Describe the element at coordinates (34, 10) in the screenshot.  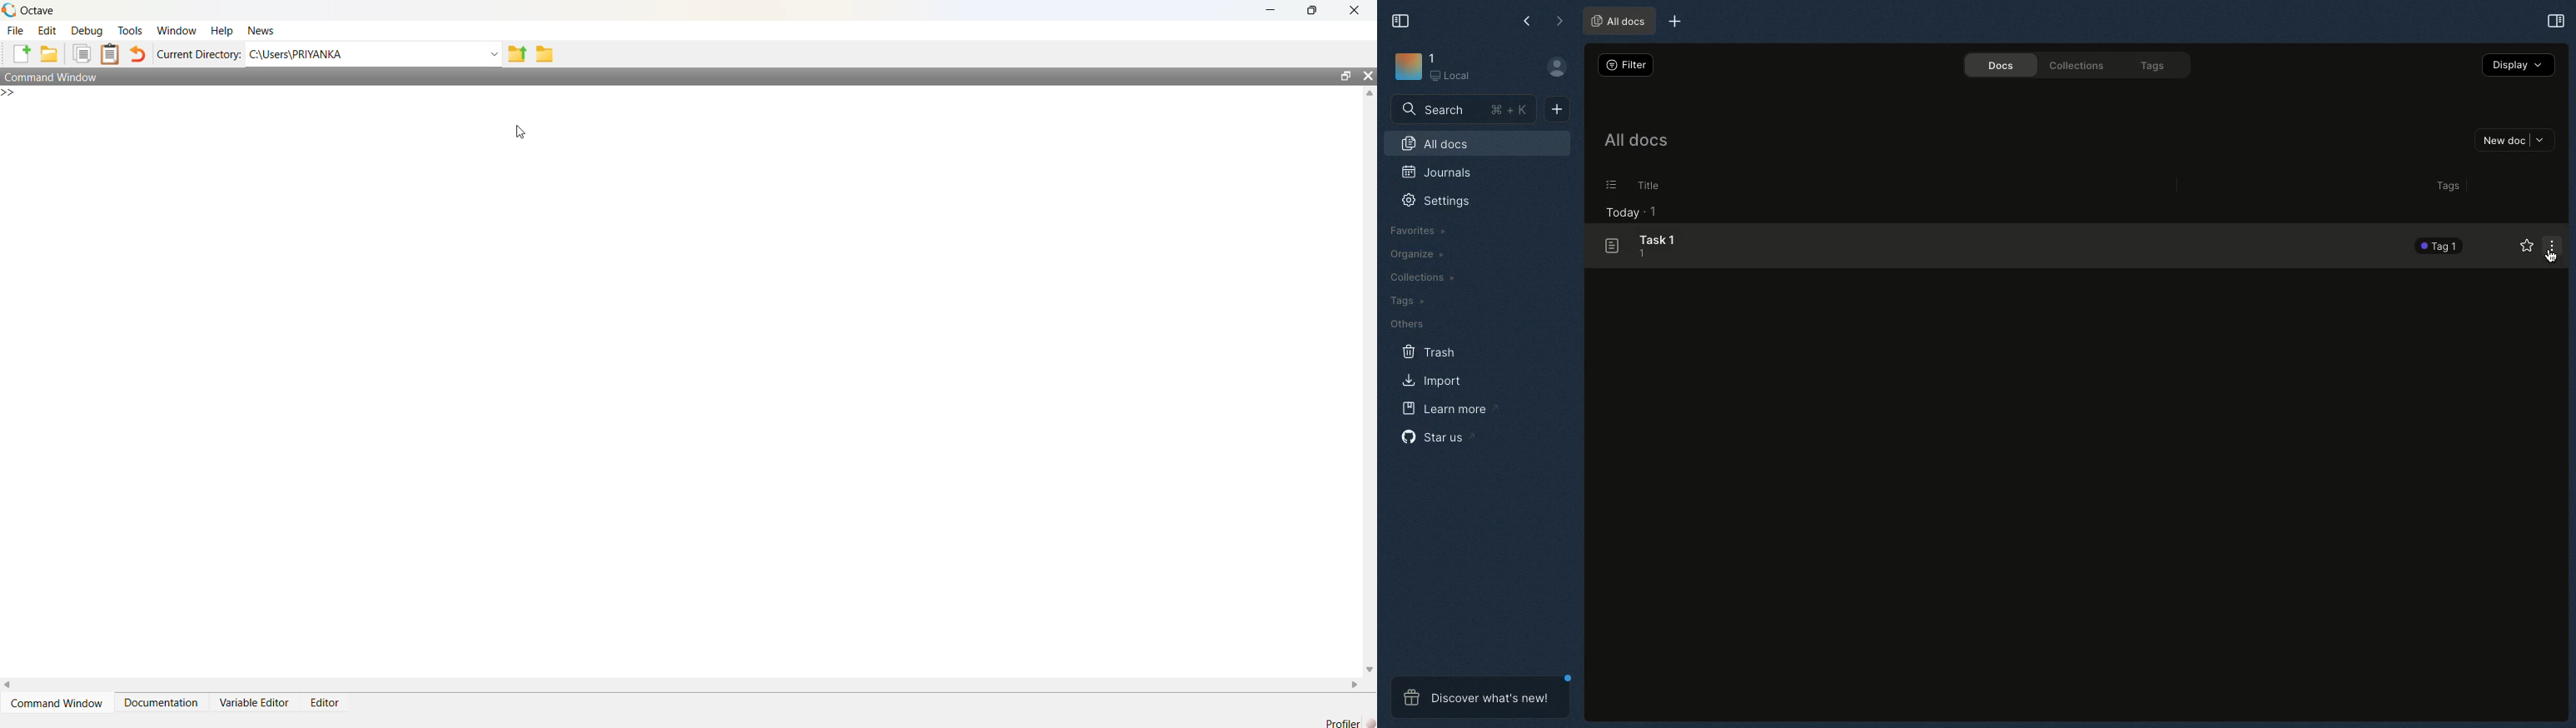
I see `Octave` at that location.